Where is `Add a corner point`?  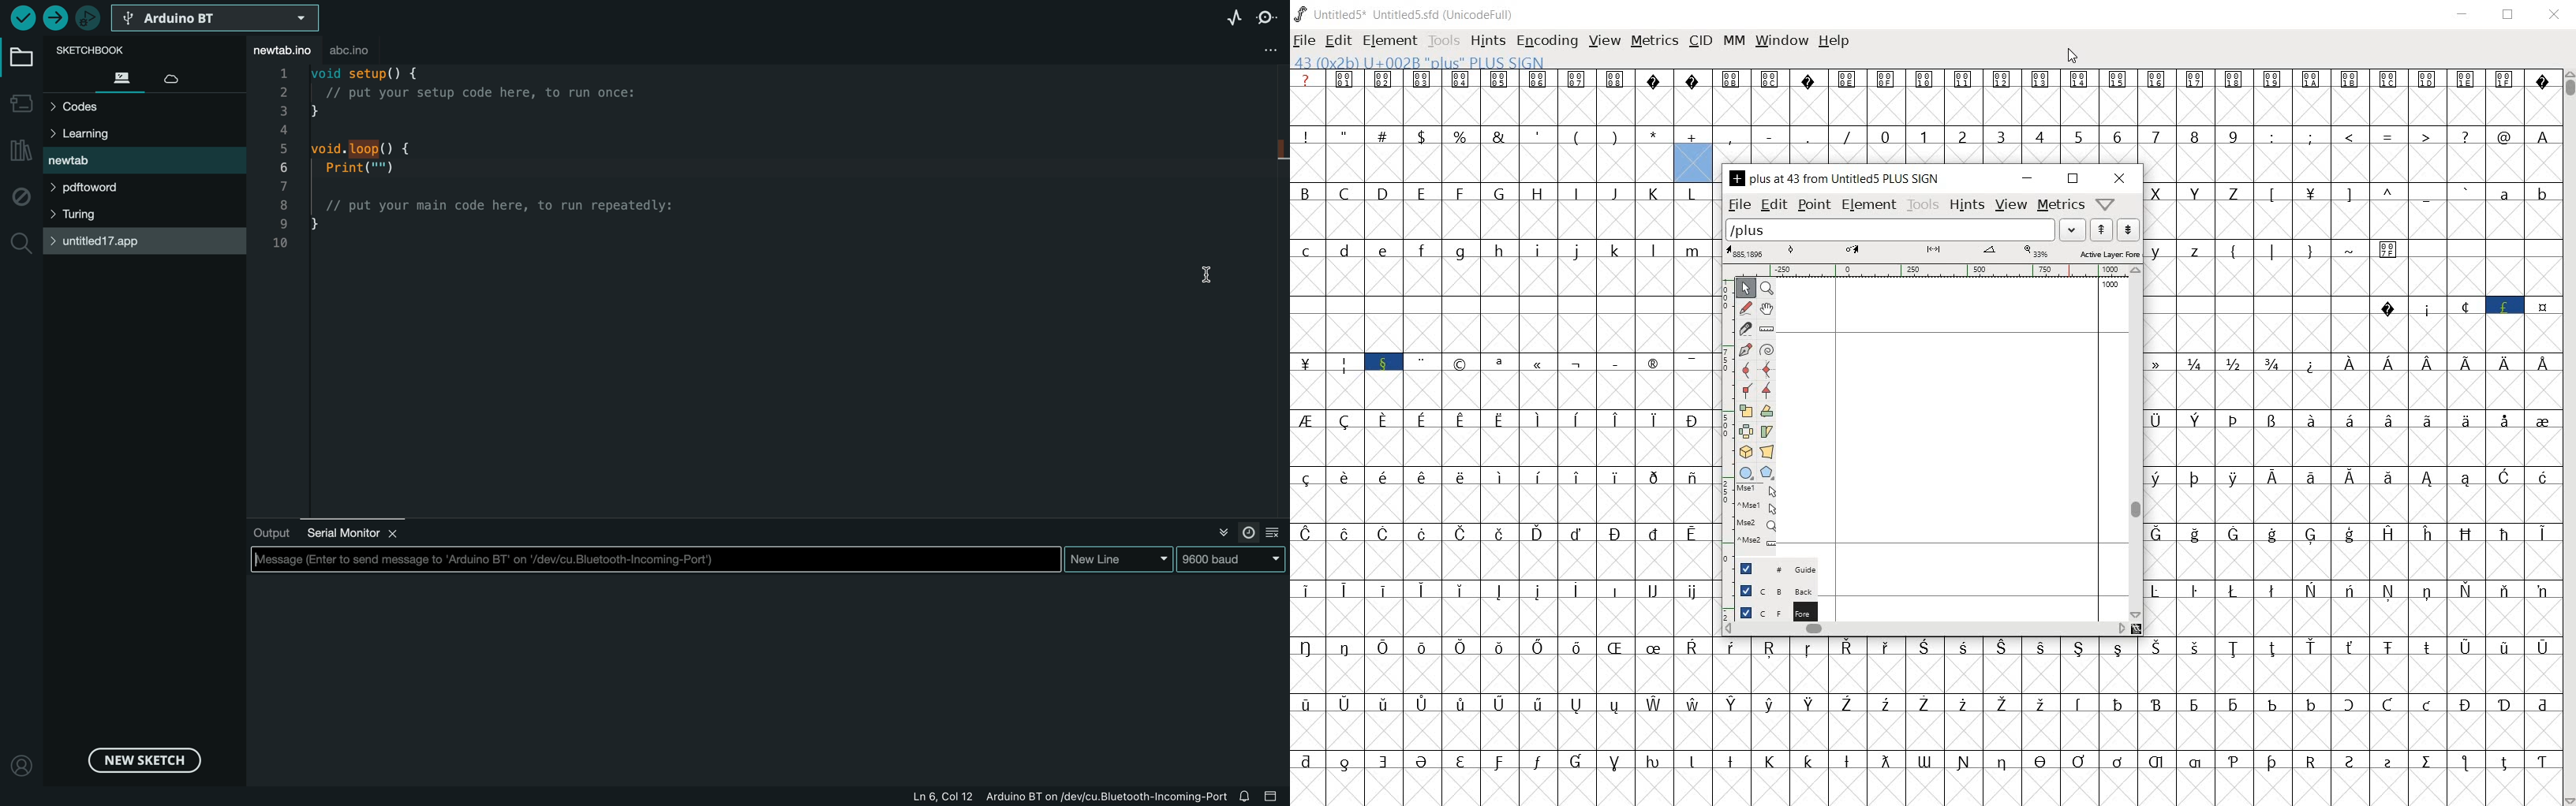
Add a corner point is located at coordinates (1765, 390).